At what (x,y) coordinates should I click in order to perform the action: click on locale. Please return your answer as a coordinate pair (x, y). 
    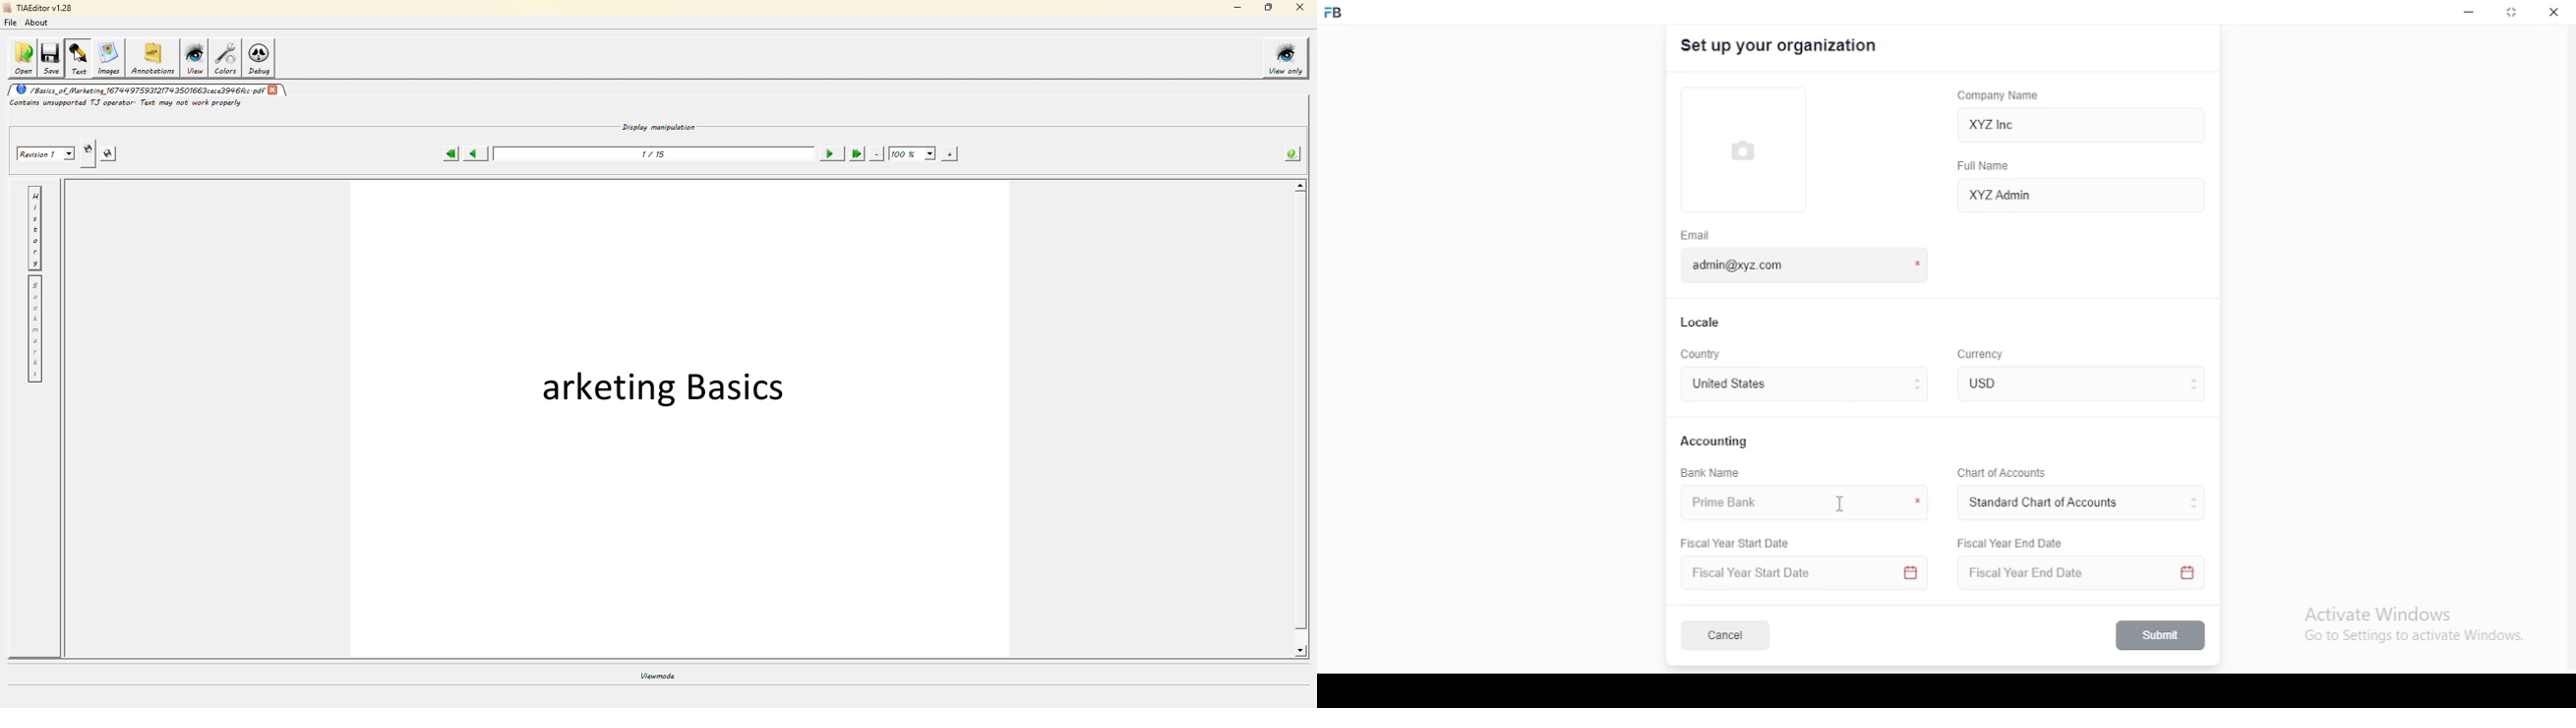
    Looking at the image, I should click on (1702, 323).